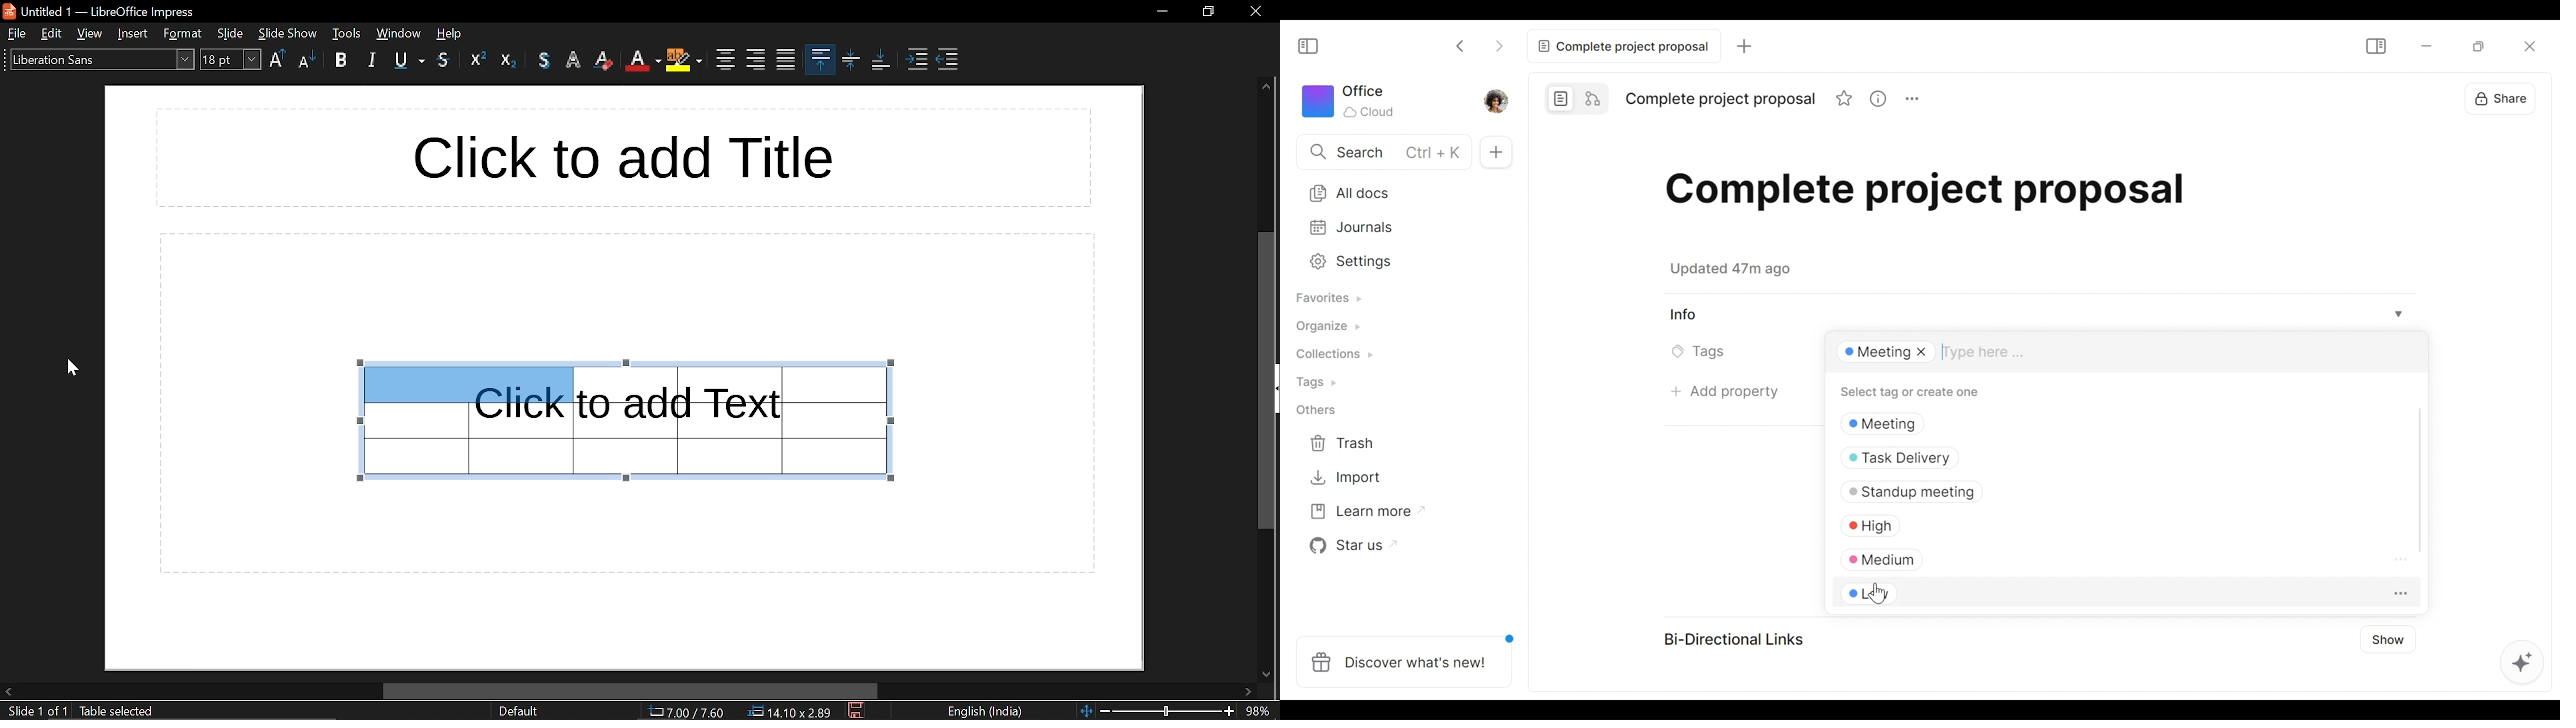 This screenshot has height=728, width=2576. What do you see at coordinates (723, 60) in the screenshot?
I see `center` at bounding box center [723, 60].